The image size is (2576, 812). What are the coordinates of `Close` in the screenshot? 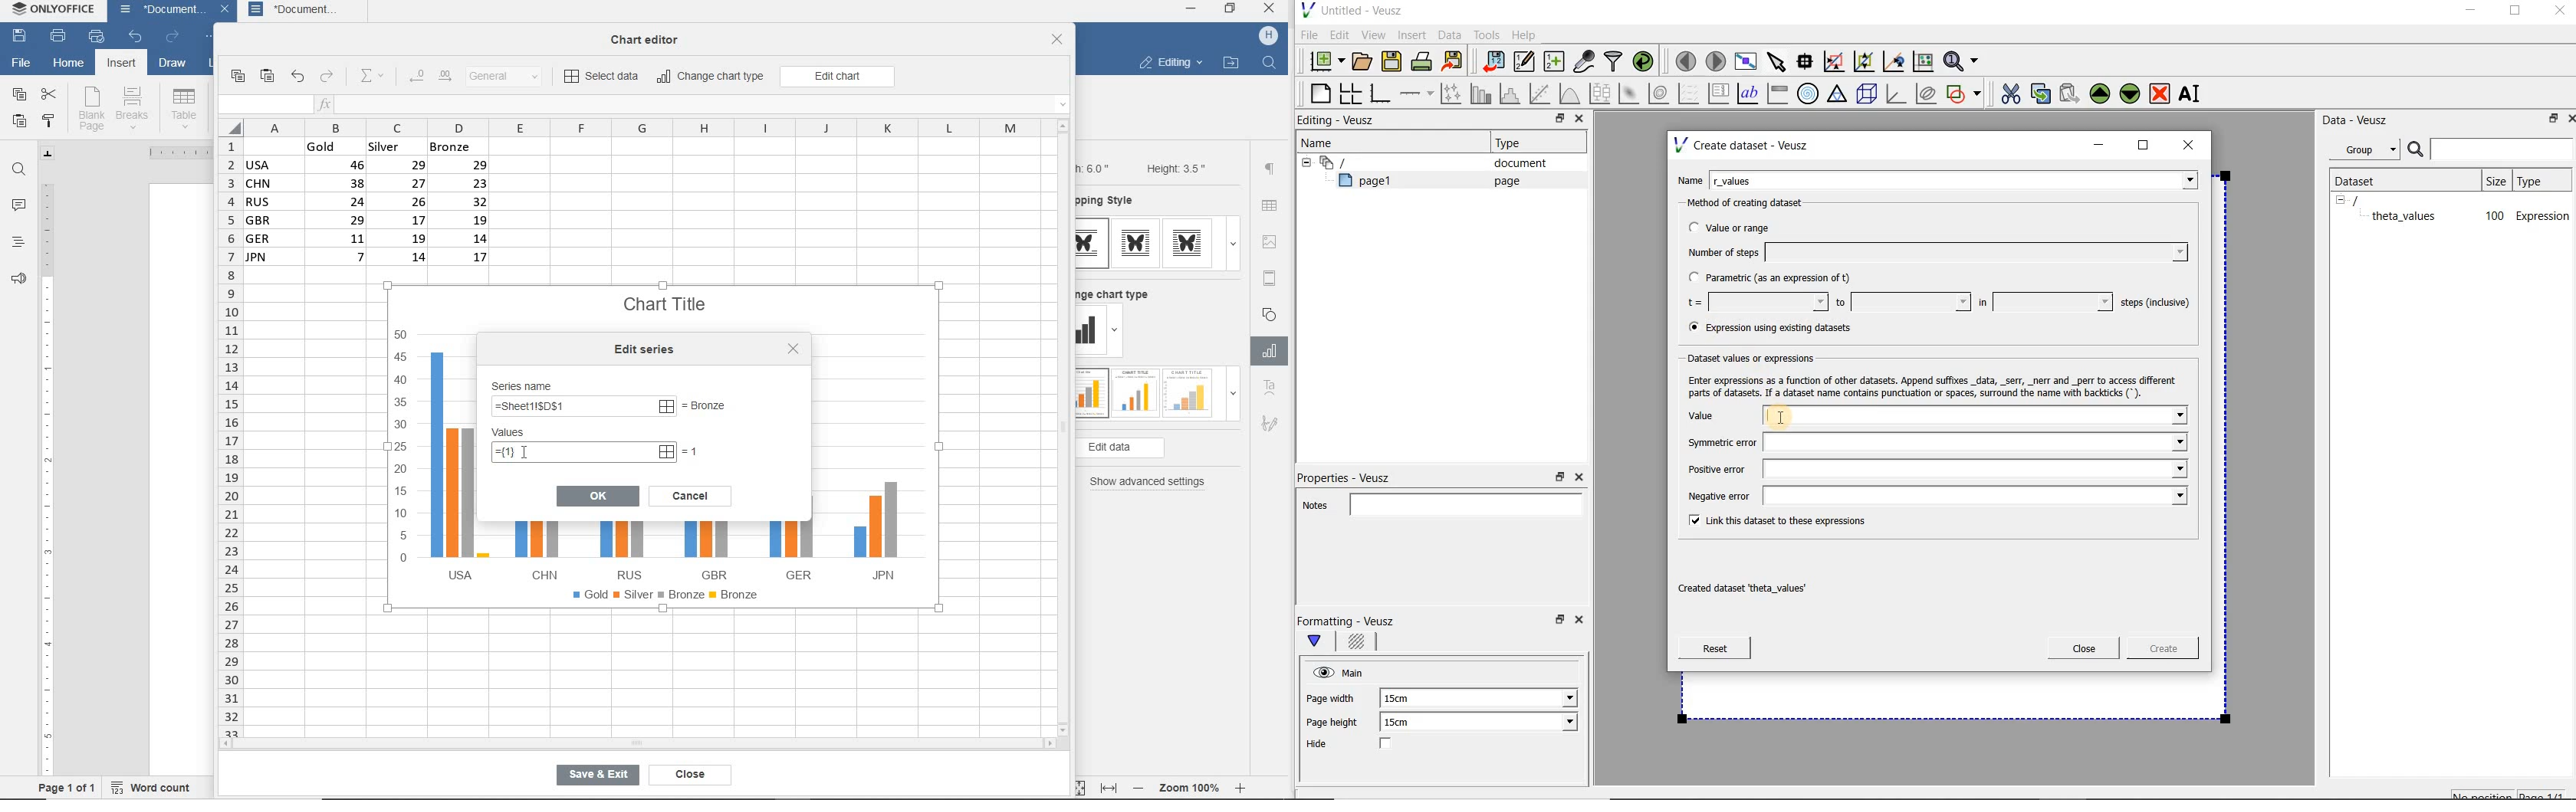 It's located at (1578, 120).